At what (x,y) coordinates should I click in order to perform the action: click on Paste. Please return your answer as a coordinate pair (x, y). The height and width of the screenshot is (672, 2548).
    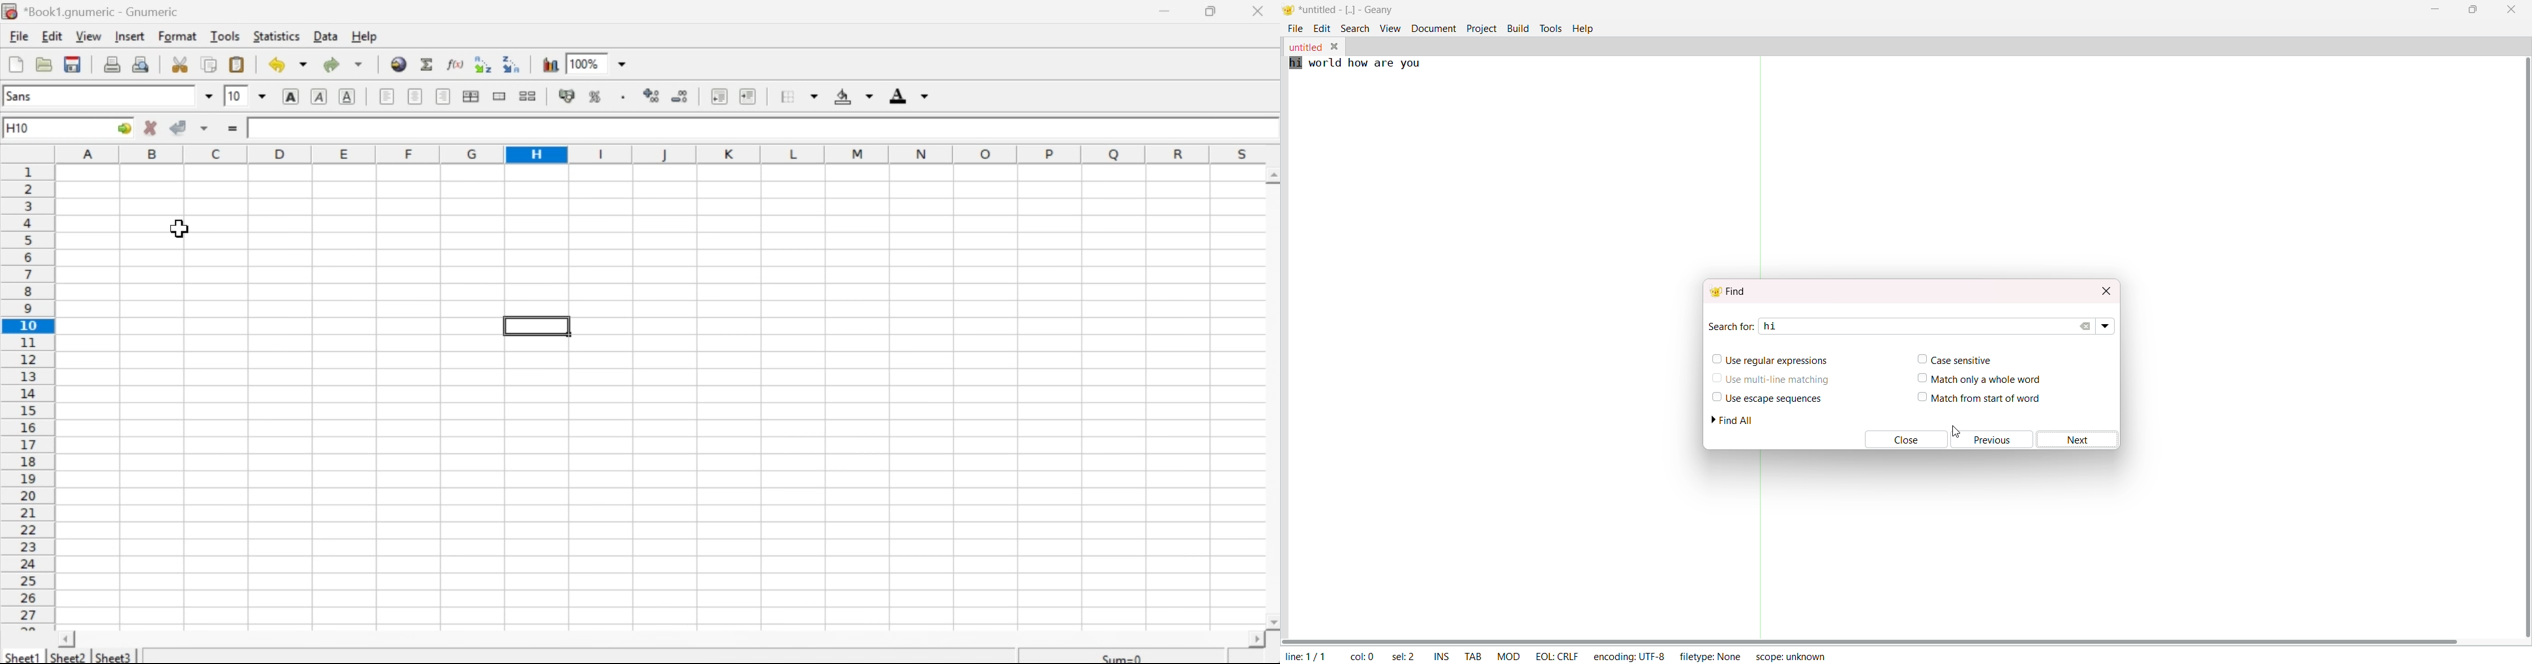
    Looking at the image, I should click on (238, 66).